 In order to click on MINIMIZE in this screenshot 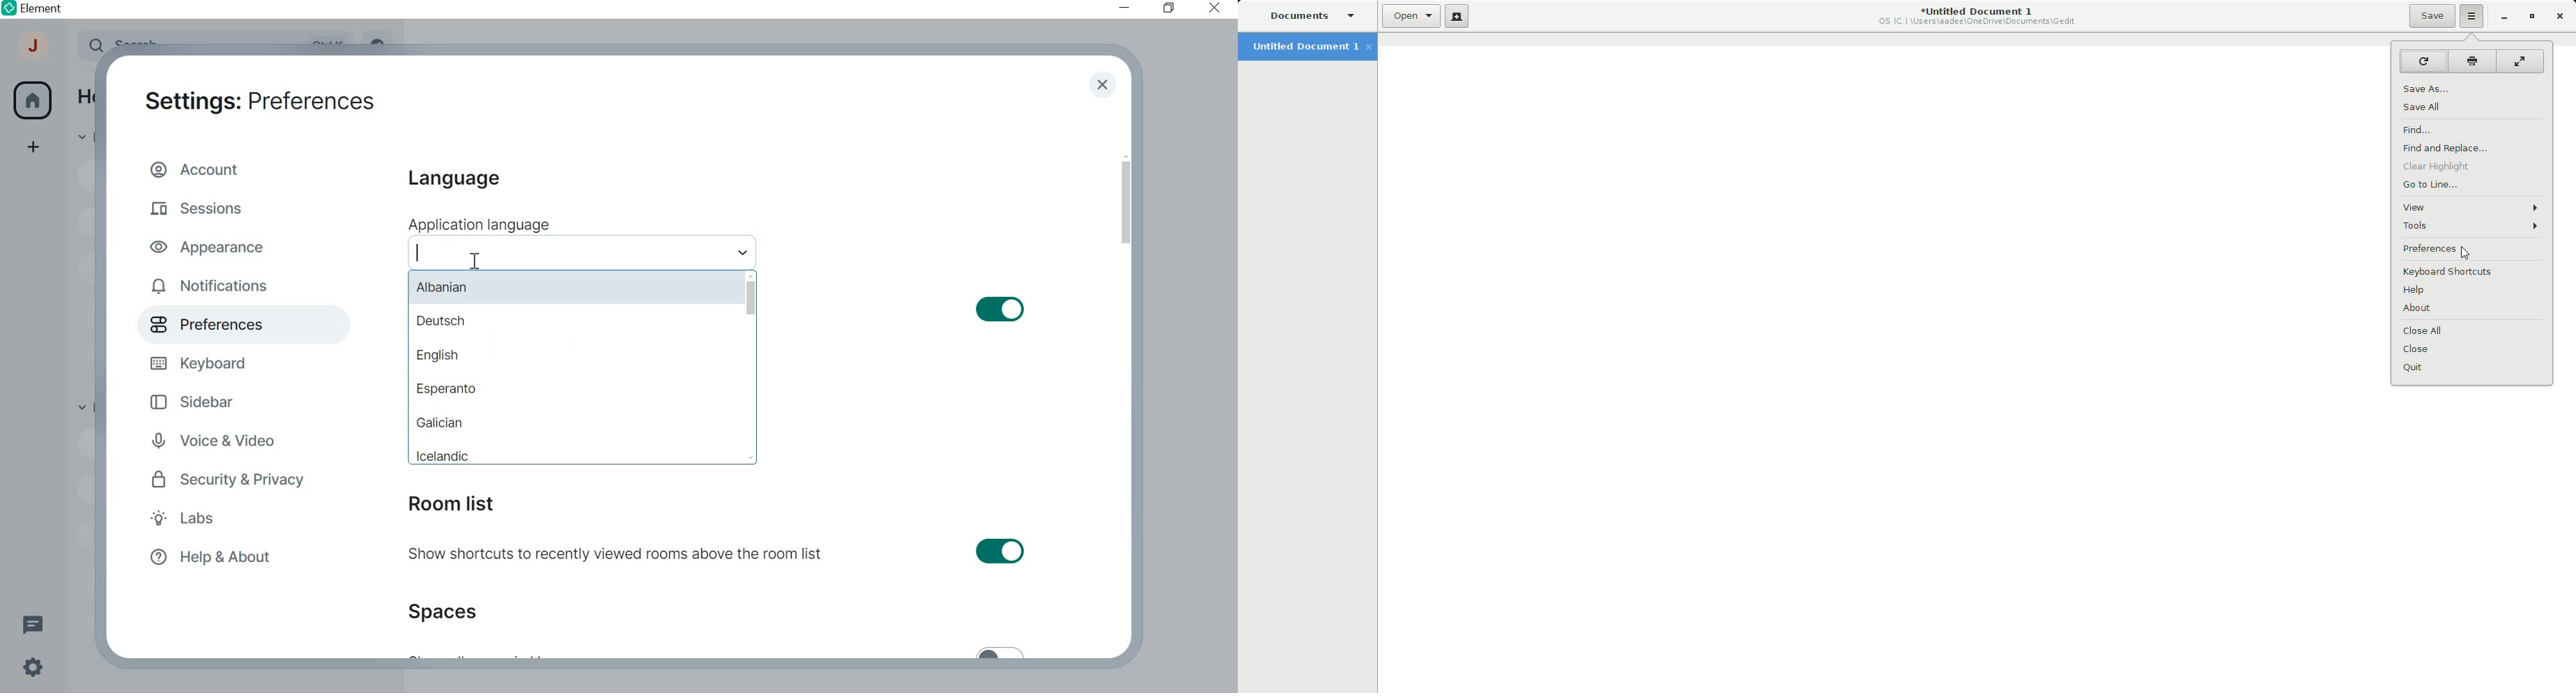, I will do `click(1126, 8)`.